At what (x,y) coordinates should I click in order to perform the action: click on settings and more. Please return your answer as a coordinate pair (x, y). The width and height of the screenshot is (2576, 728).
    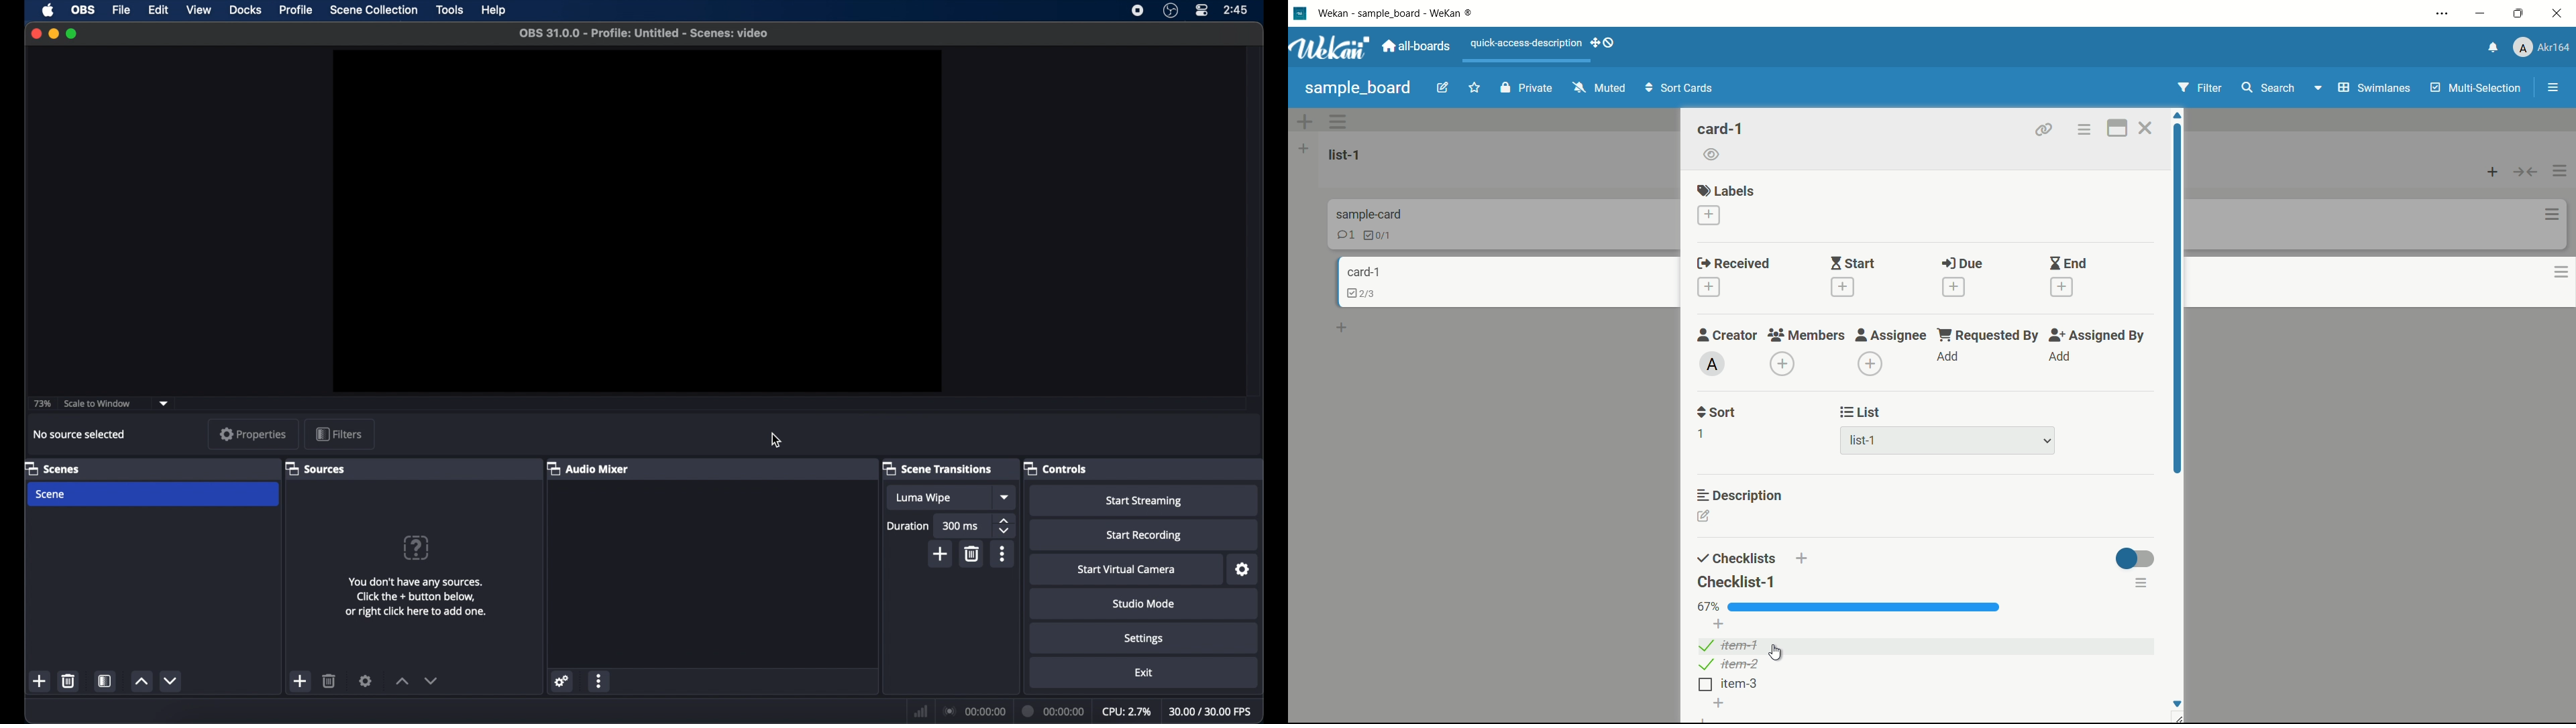
    Looking at the image, I should click on (2438, 13).